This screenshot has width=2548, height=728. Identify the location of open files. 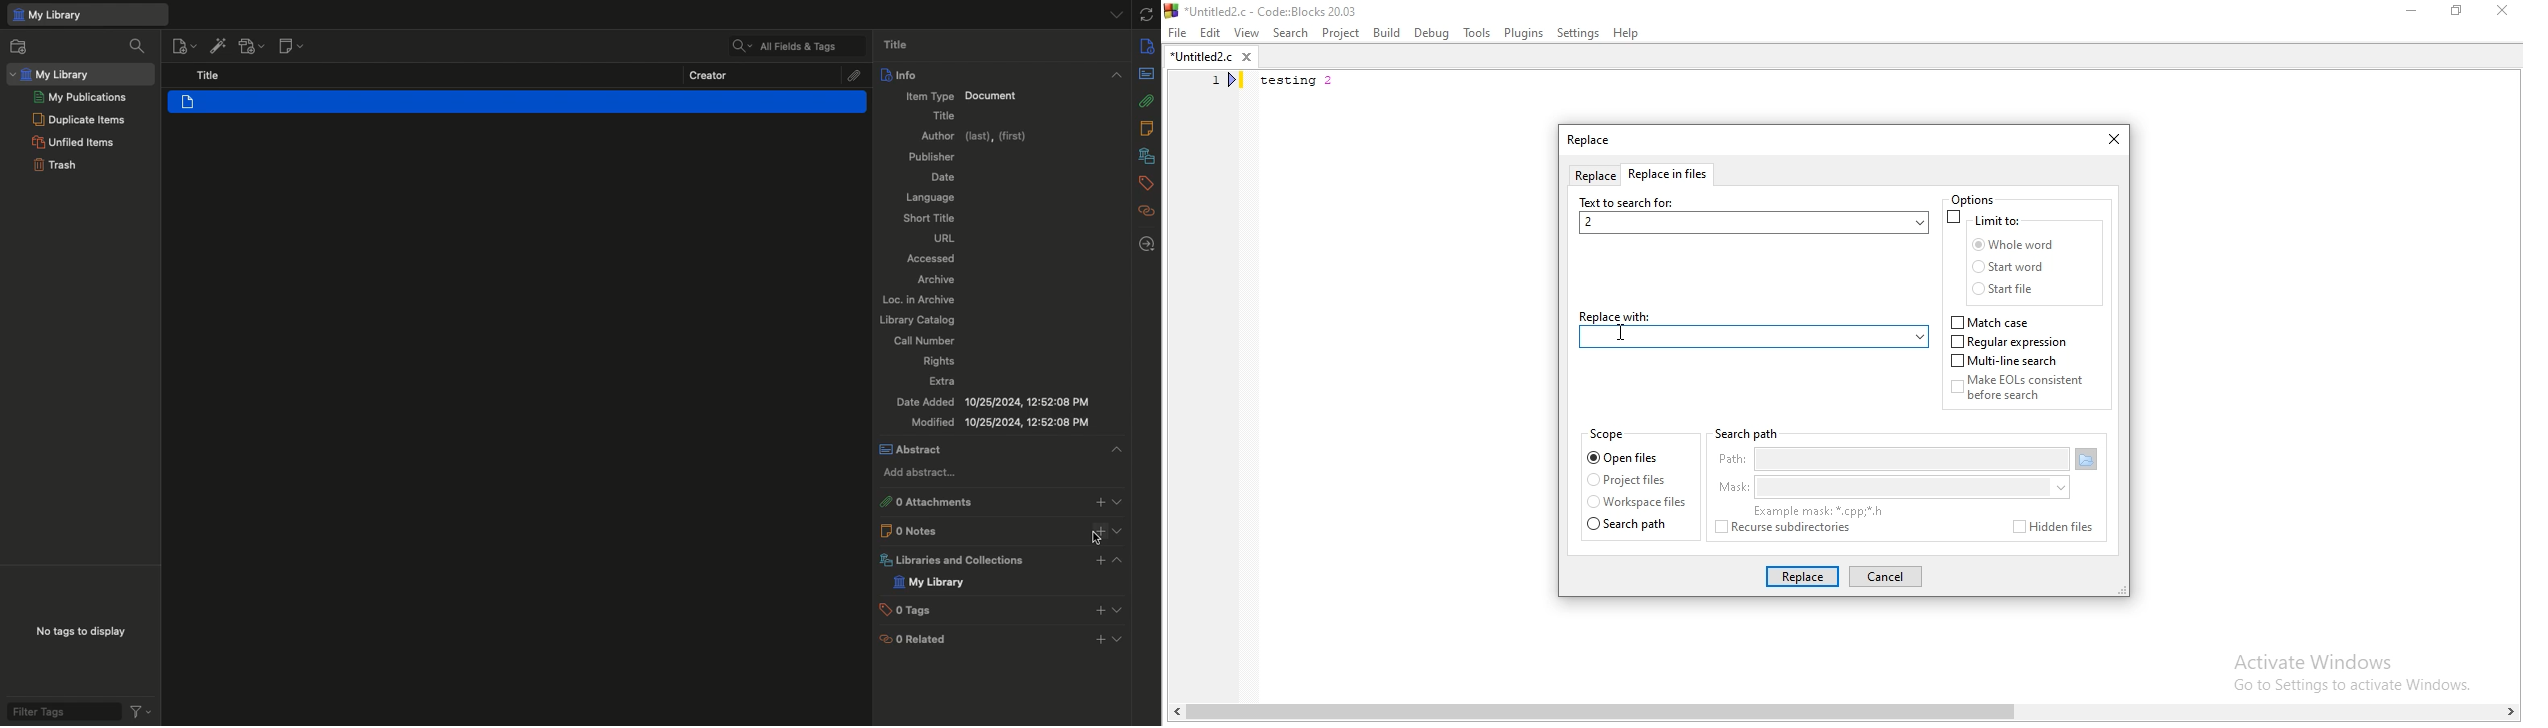
(1626, 456).